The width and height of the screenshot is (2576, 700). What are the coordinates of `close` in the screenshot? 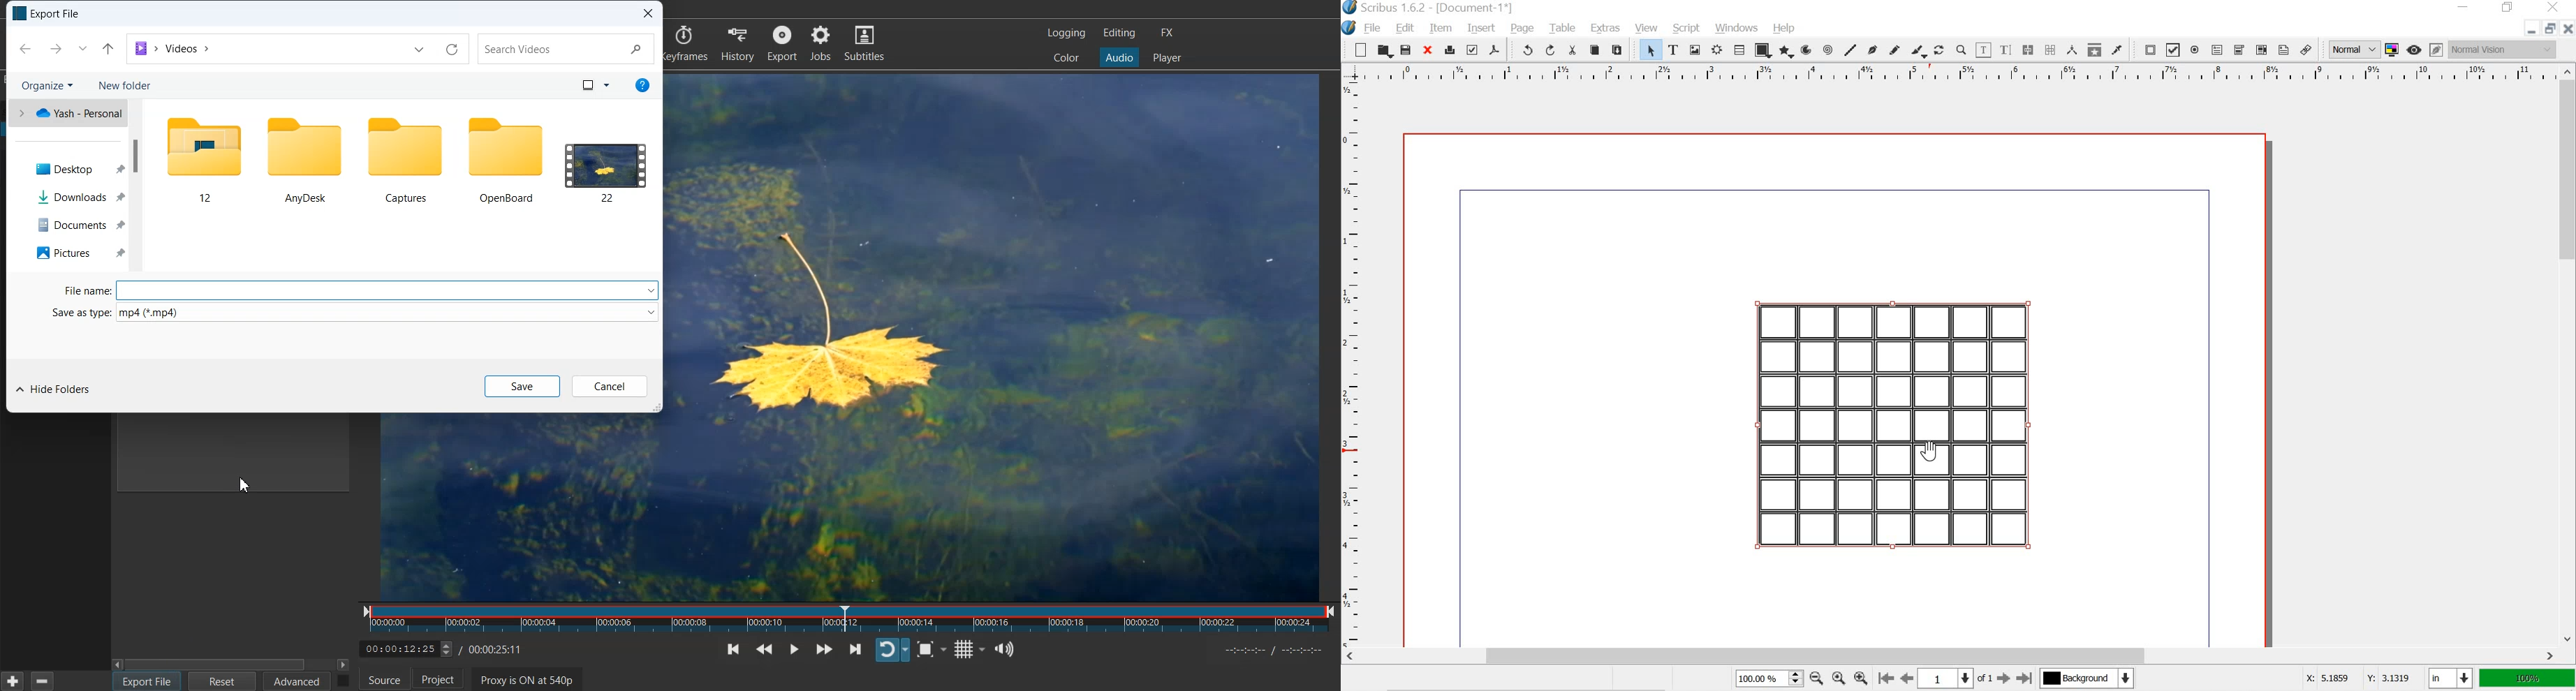 It's located at (2568, 28).